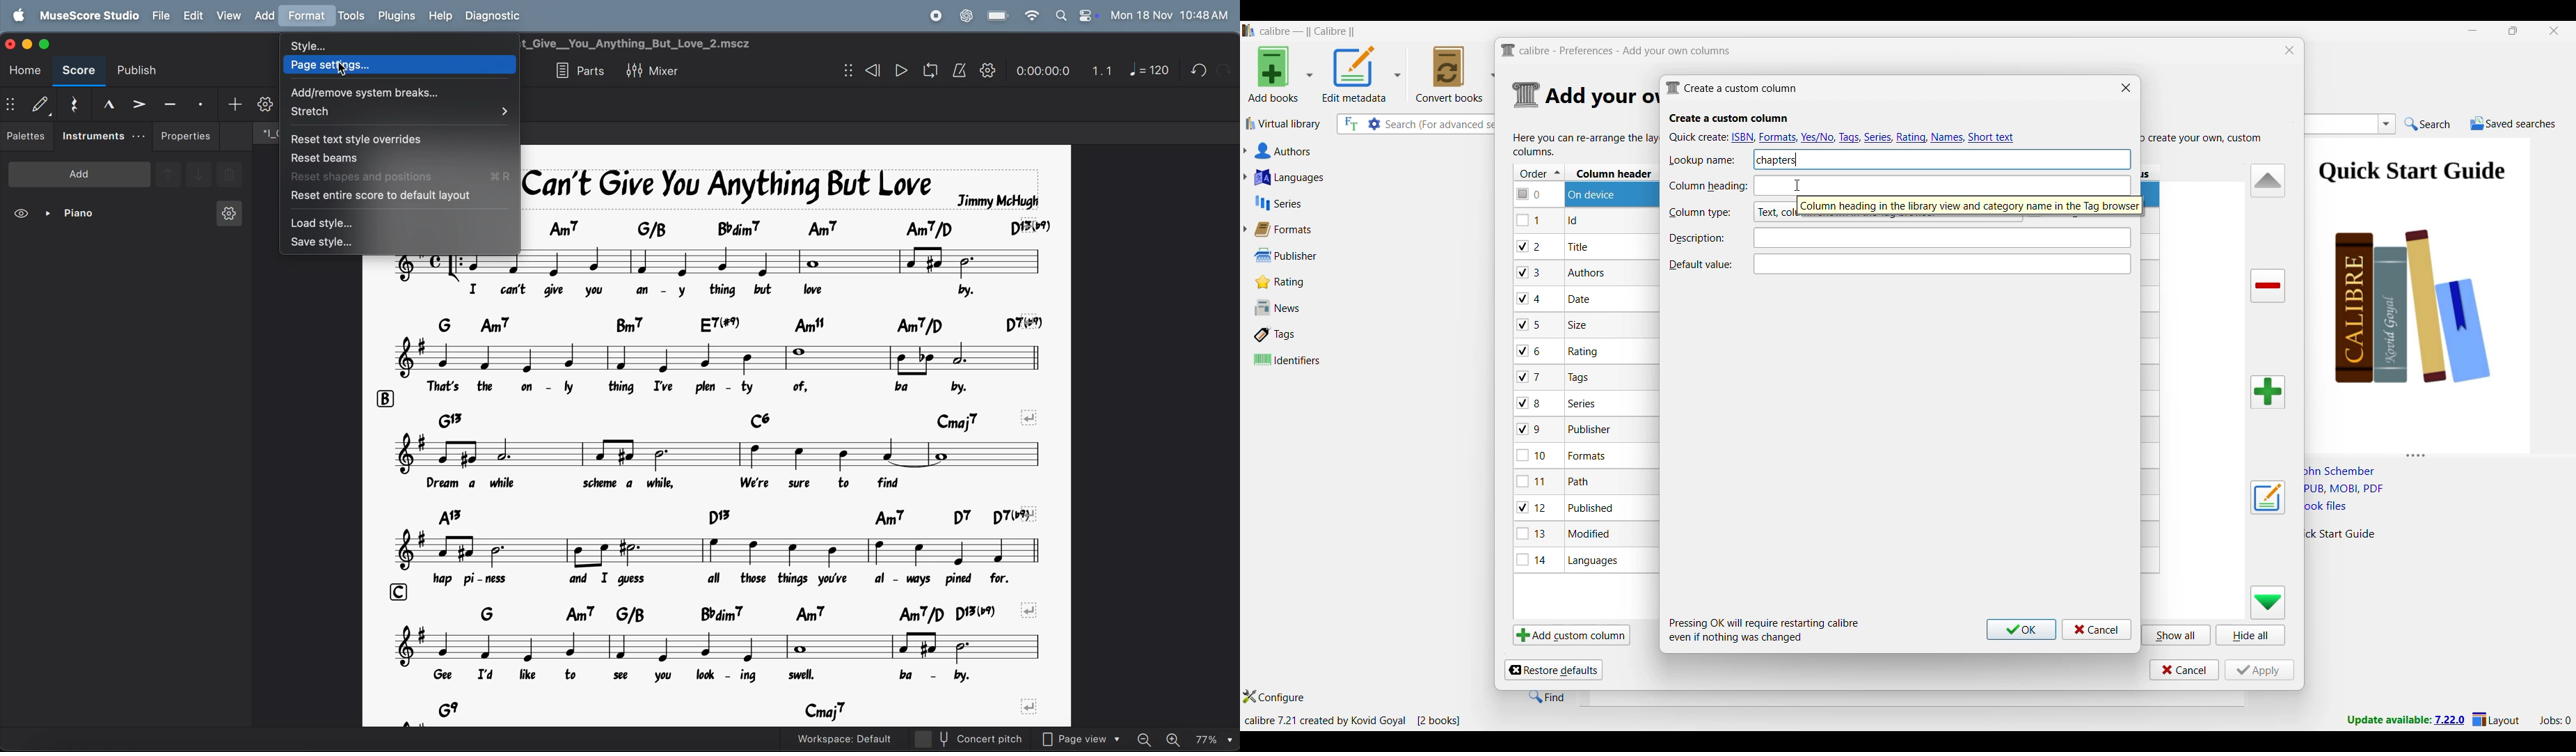 This screenshot has width=2576, height=756. What do you see at coordinates (2554, 721) in the screenshot?
I see `Current jobs` at bounding box center [2554, 721].